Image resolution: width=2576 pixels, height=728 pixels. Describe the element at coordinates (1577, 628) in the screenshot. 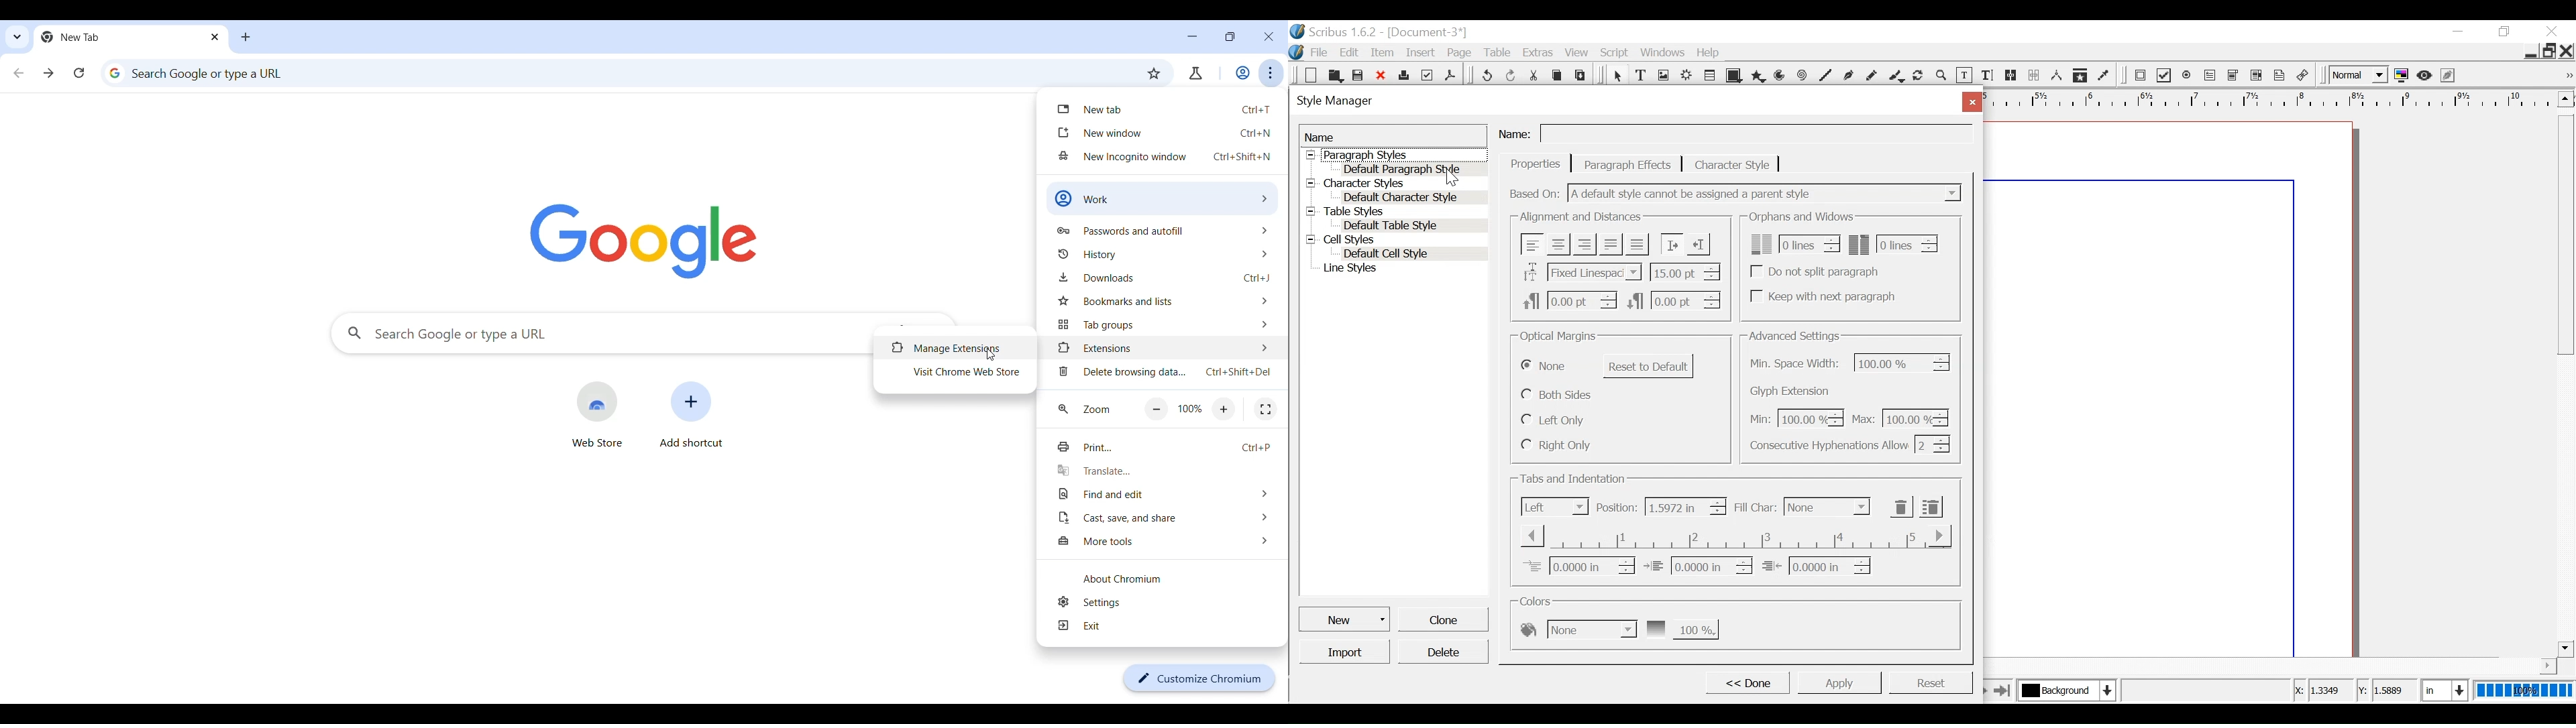

I see `Background color` at that location.